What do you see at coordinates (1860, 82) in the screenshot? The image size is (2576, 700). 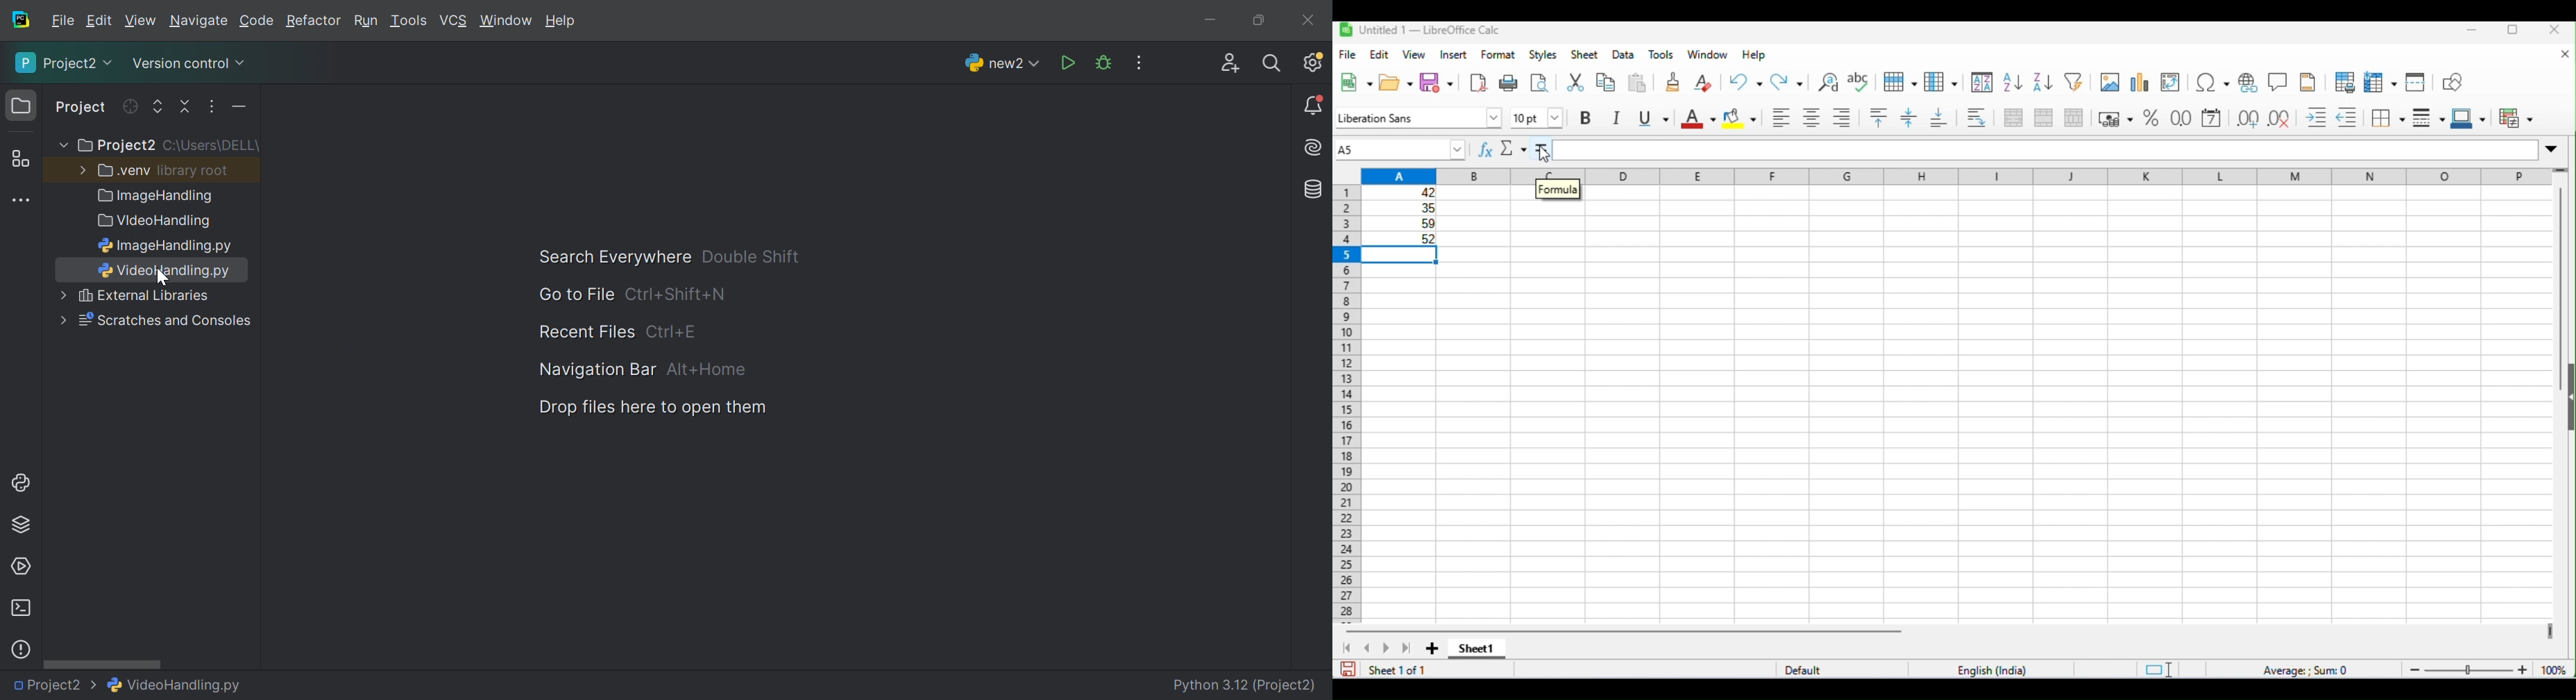 I see `spelling` at bounding box center [1860, 82].